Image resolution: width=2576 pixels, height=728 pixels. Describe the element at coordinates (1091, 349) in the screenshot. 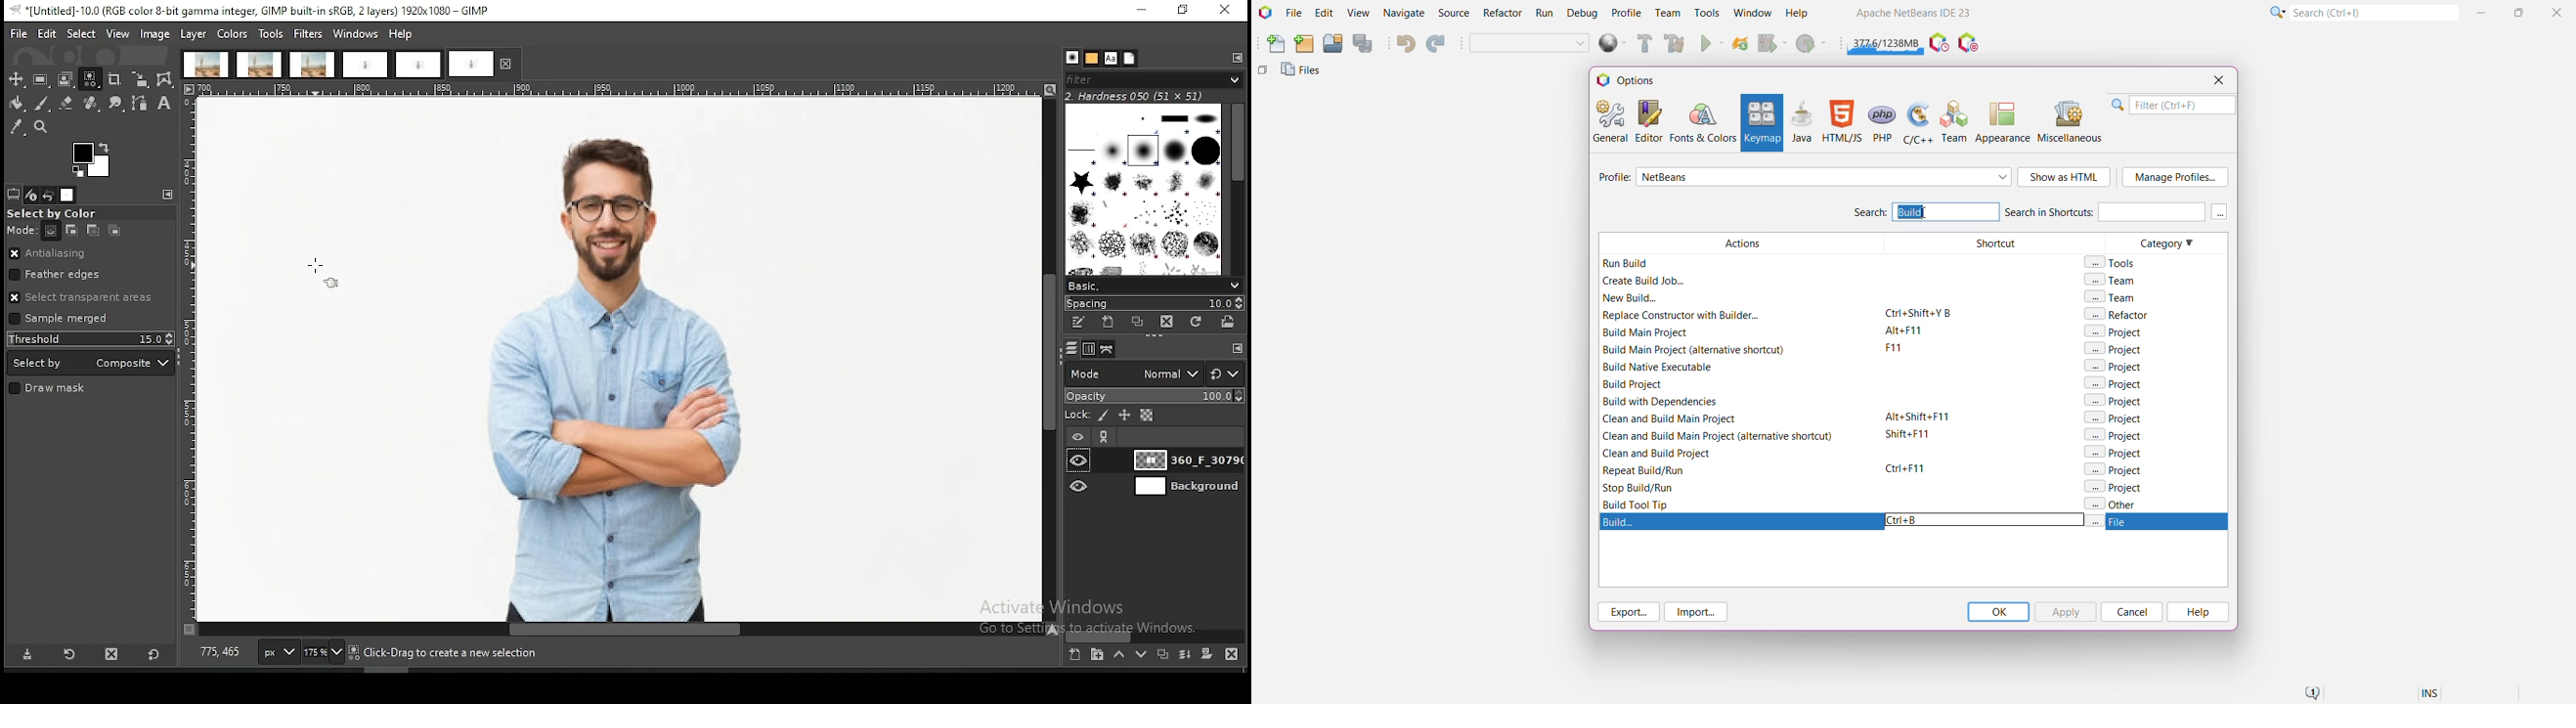

I see `channels` at that location.